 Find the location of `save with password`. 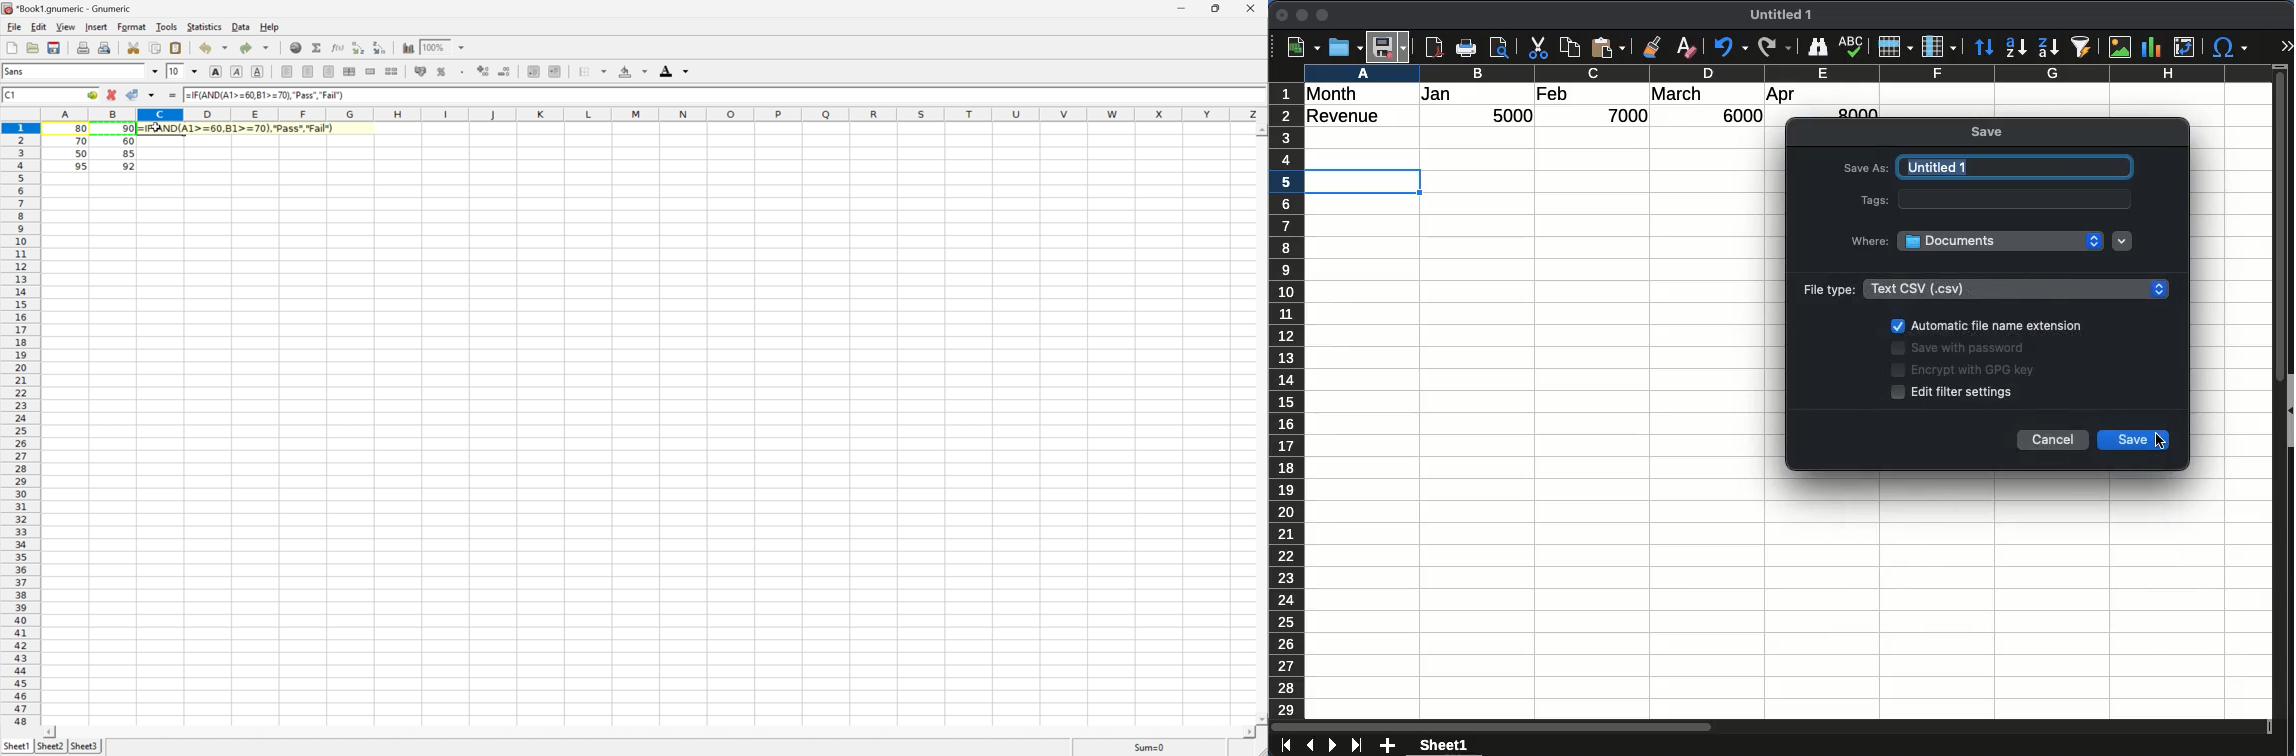

save with password is located at coordinates (1968, 351).